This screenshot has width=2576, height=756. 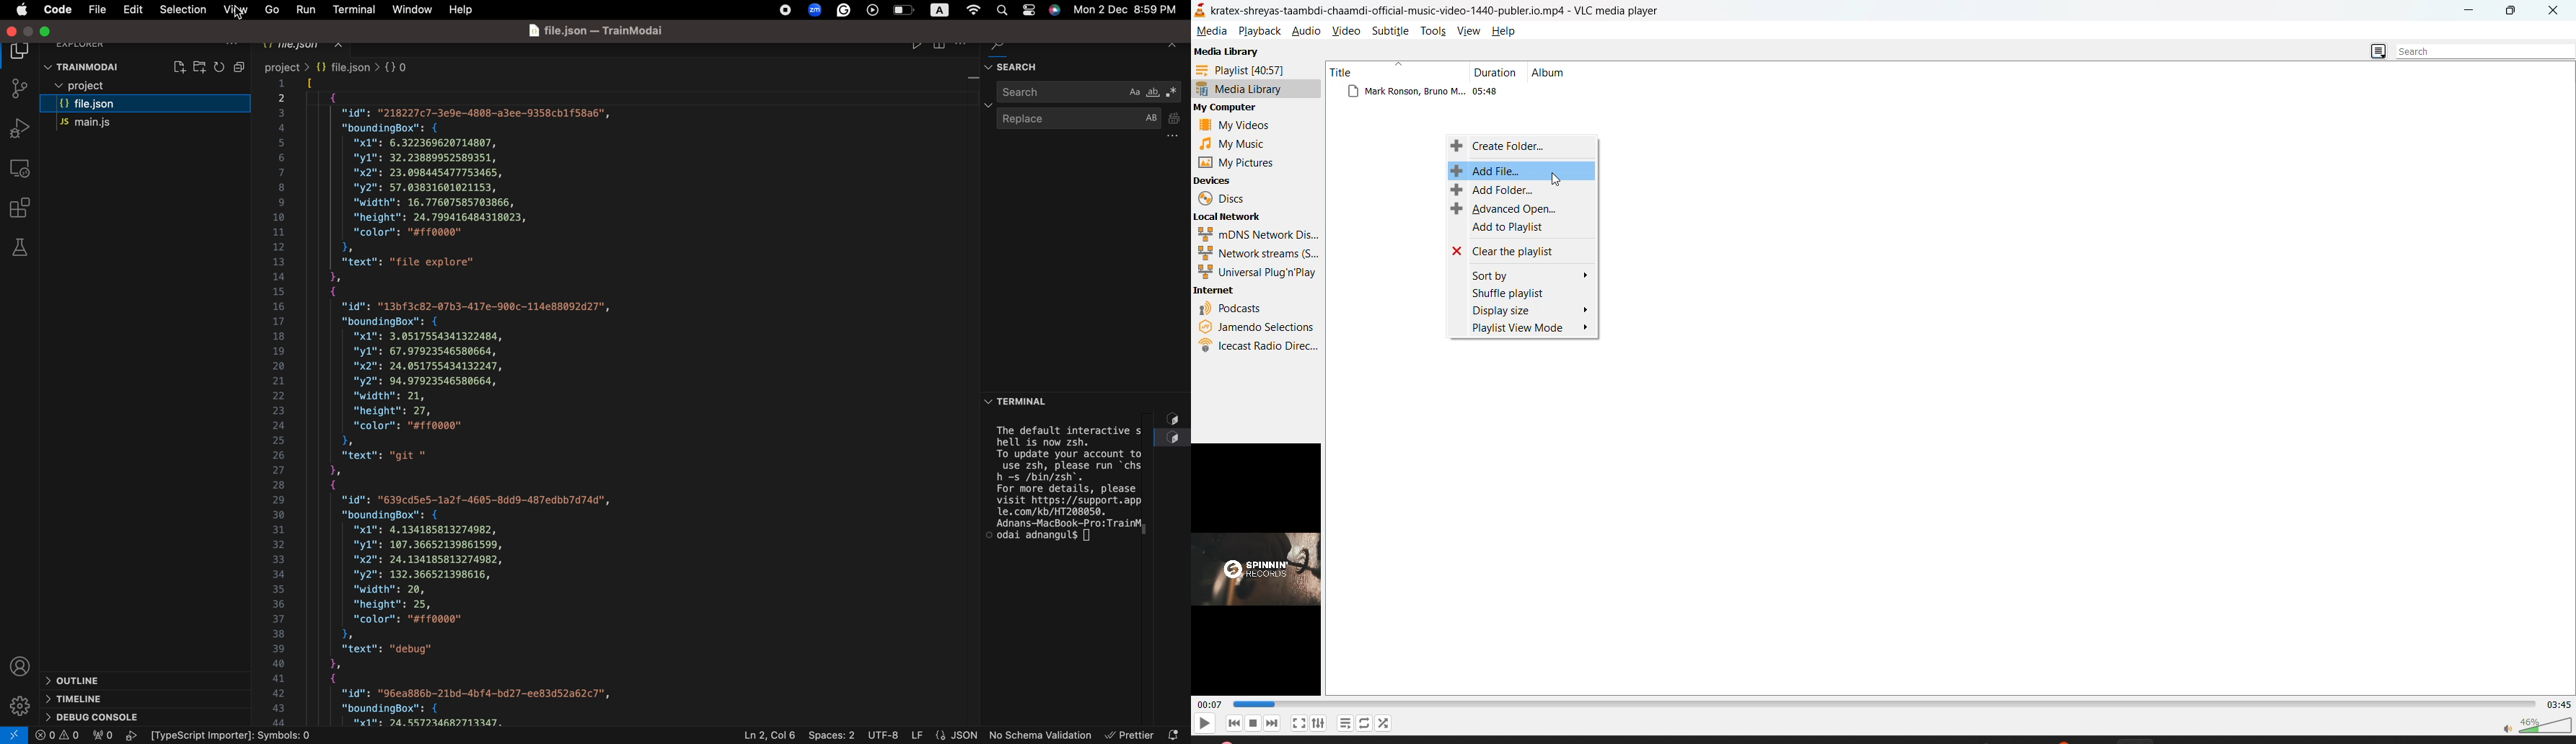 What do you see at coordinates (1463, 94) in the screenshot?
I see `files from media library` at bounding box center [1463, 94].